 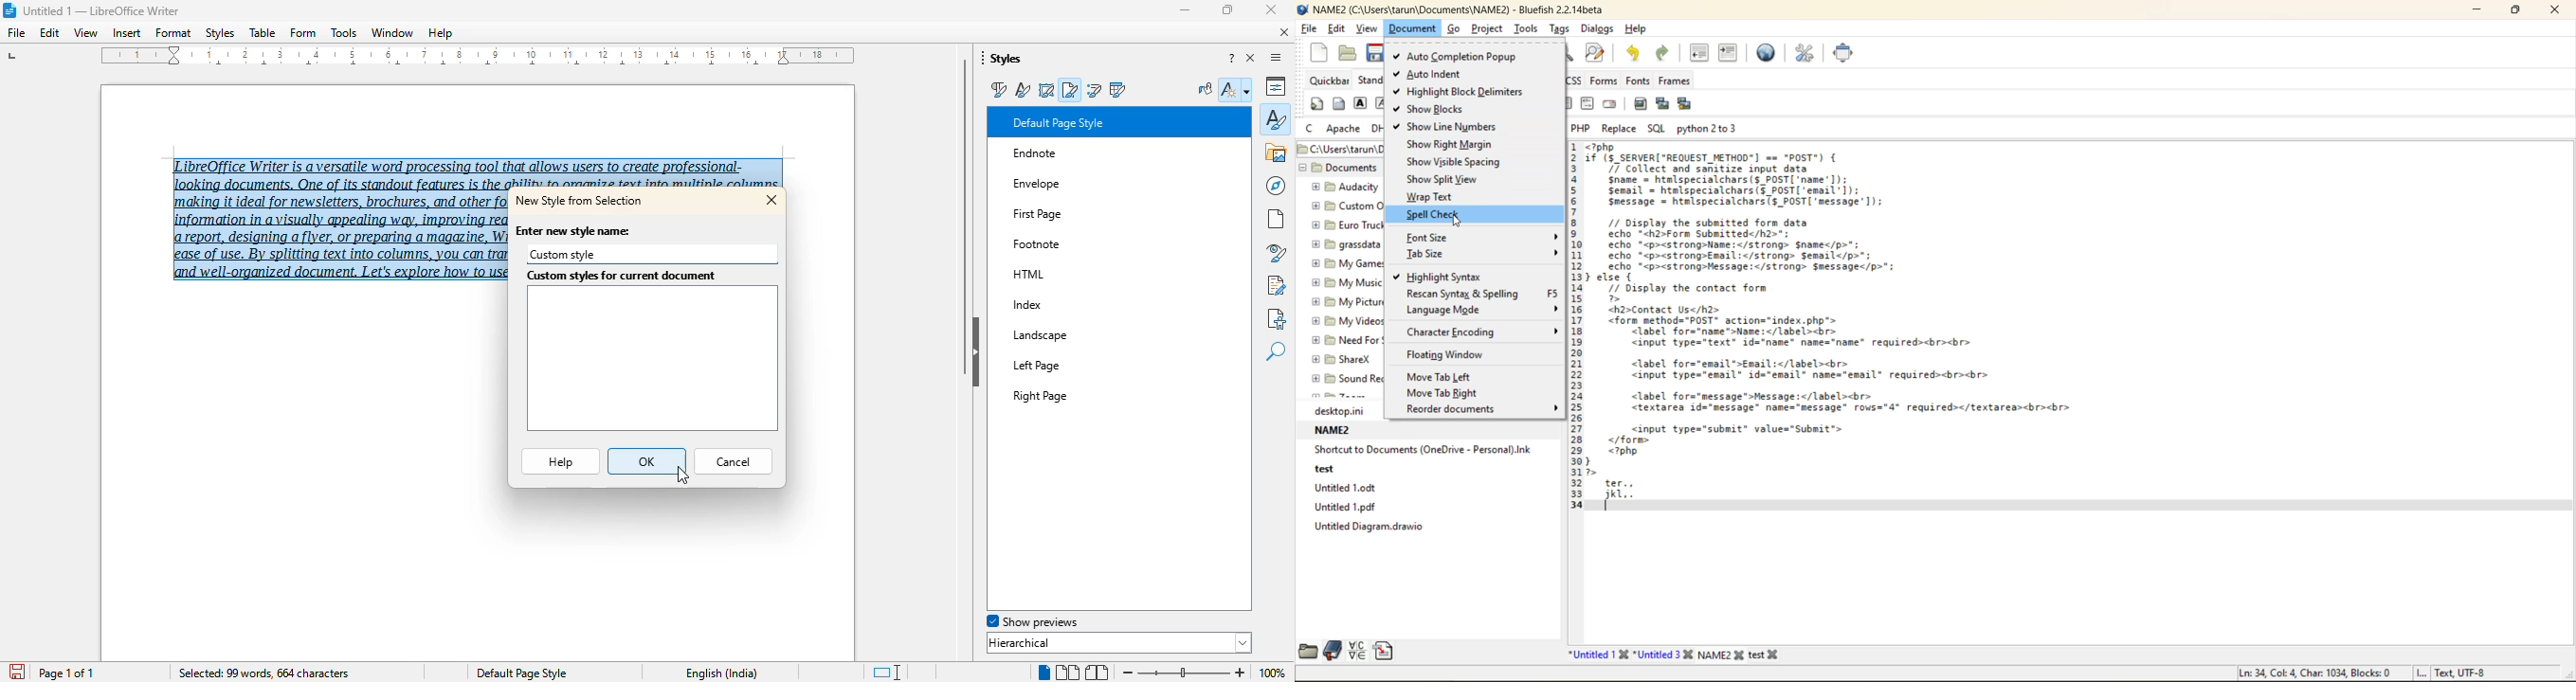 What do you see at coordinates (645, 461) in the screenshot?
I see `OK` at bounding box center [645, 461].